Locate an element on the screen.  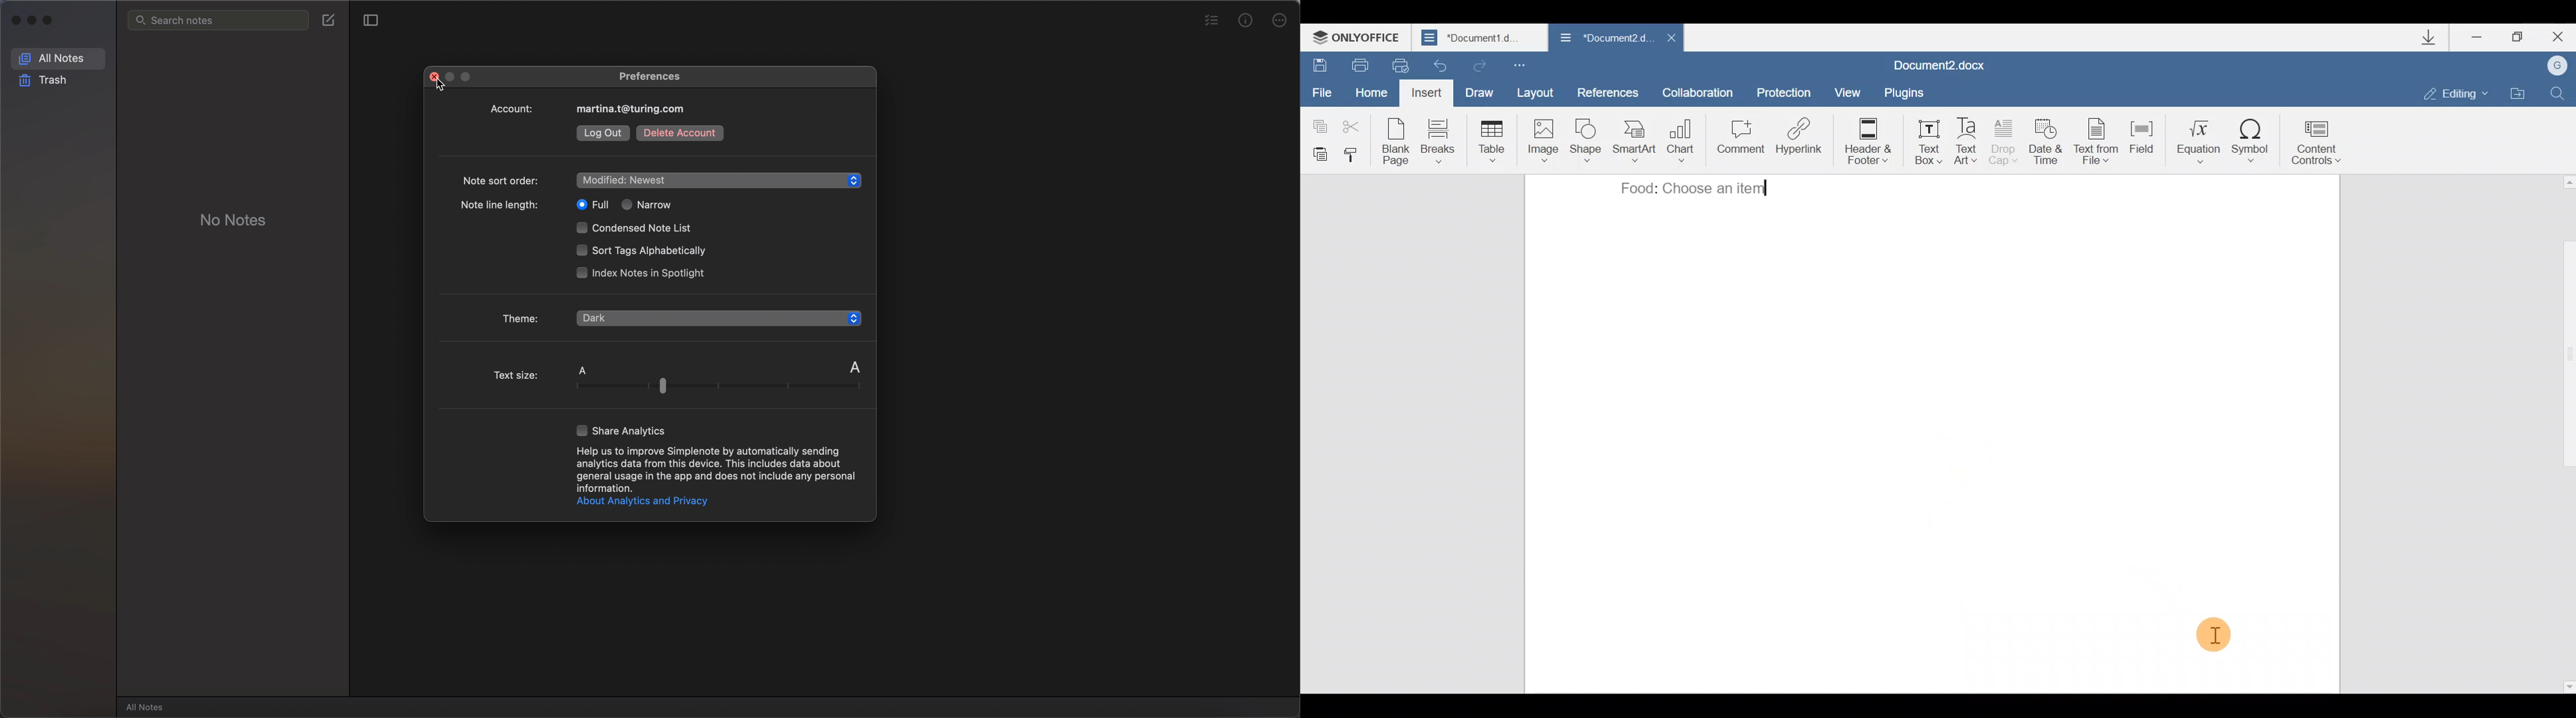
Text from file is located at coordinates (2092, 138).